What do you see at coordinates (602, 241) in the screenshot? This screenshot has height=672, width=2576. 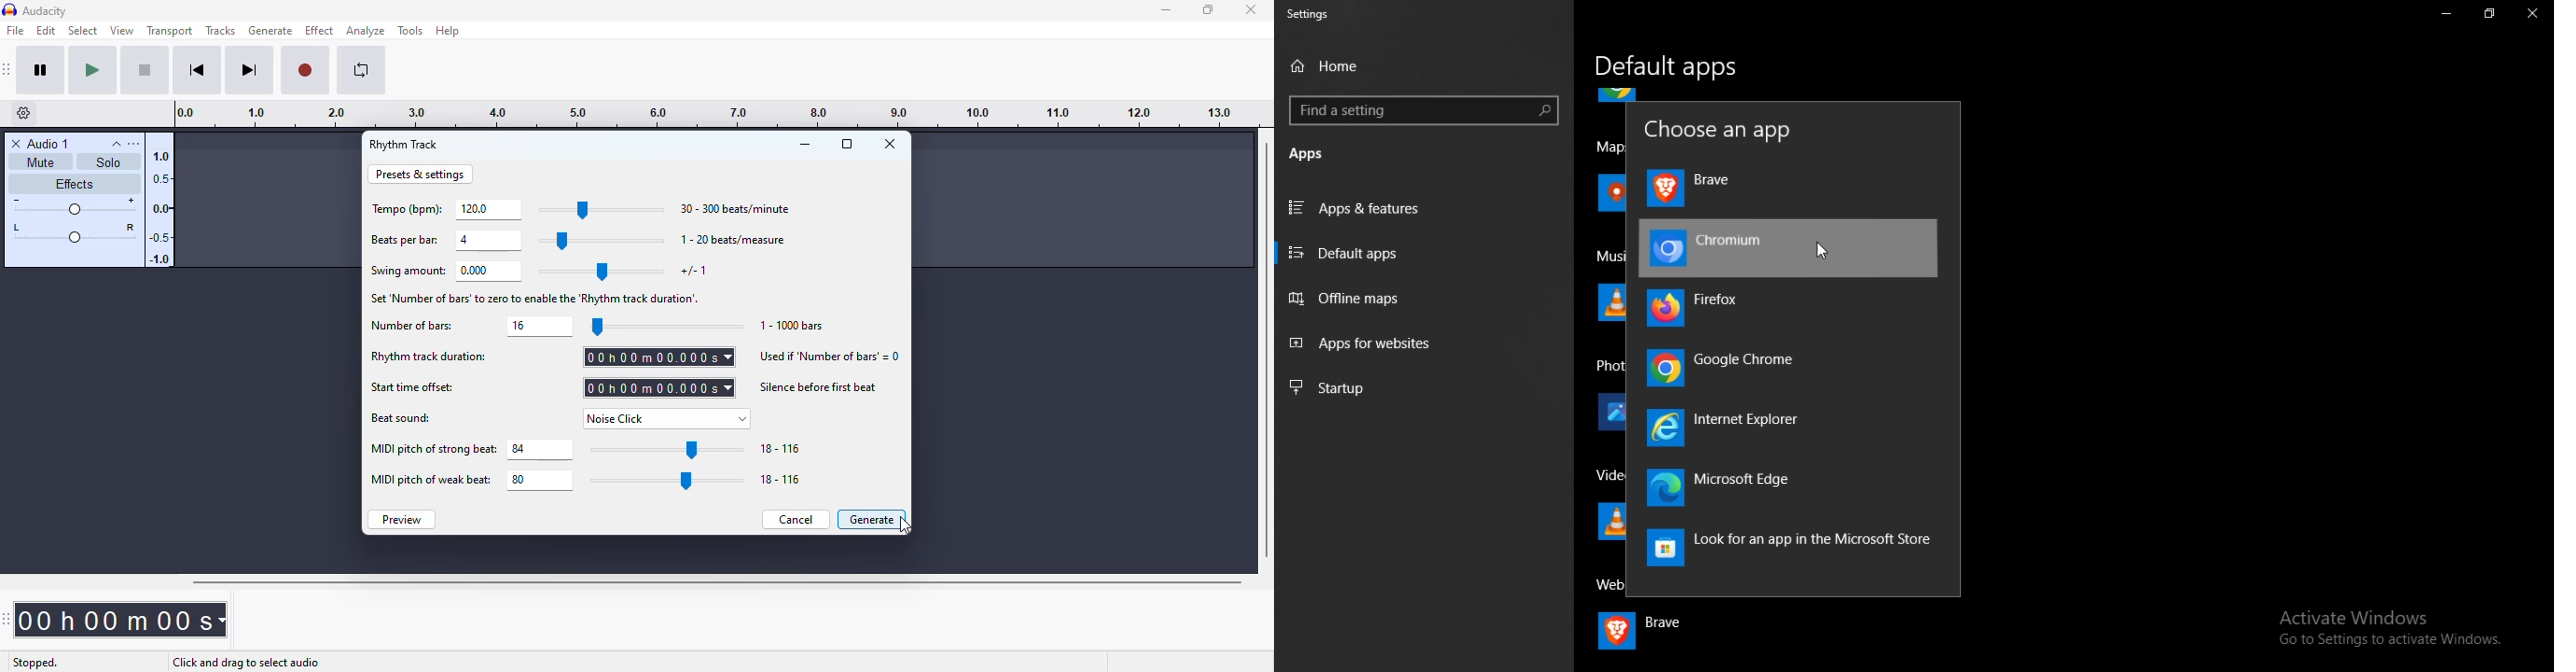 I see `slider` at bounding box center [602, 241].